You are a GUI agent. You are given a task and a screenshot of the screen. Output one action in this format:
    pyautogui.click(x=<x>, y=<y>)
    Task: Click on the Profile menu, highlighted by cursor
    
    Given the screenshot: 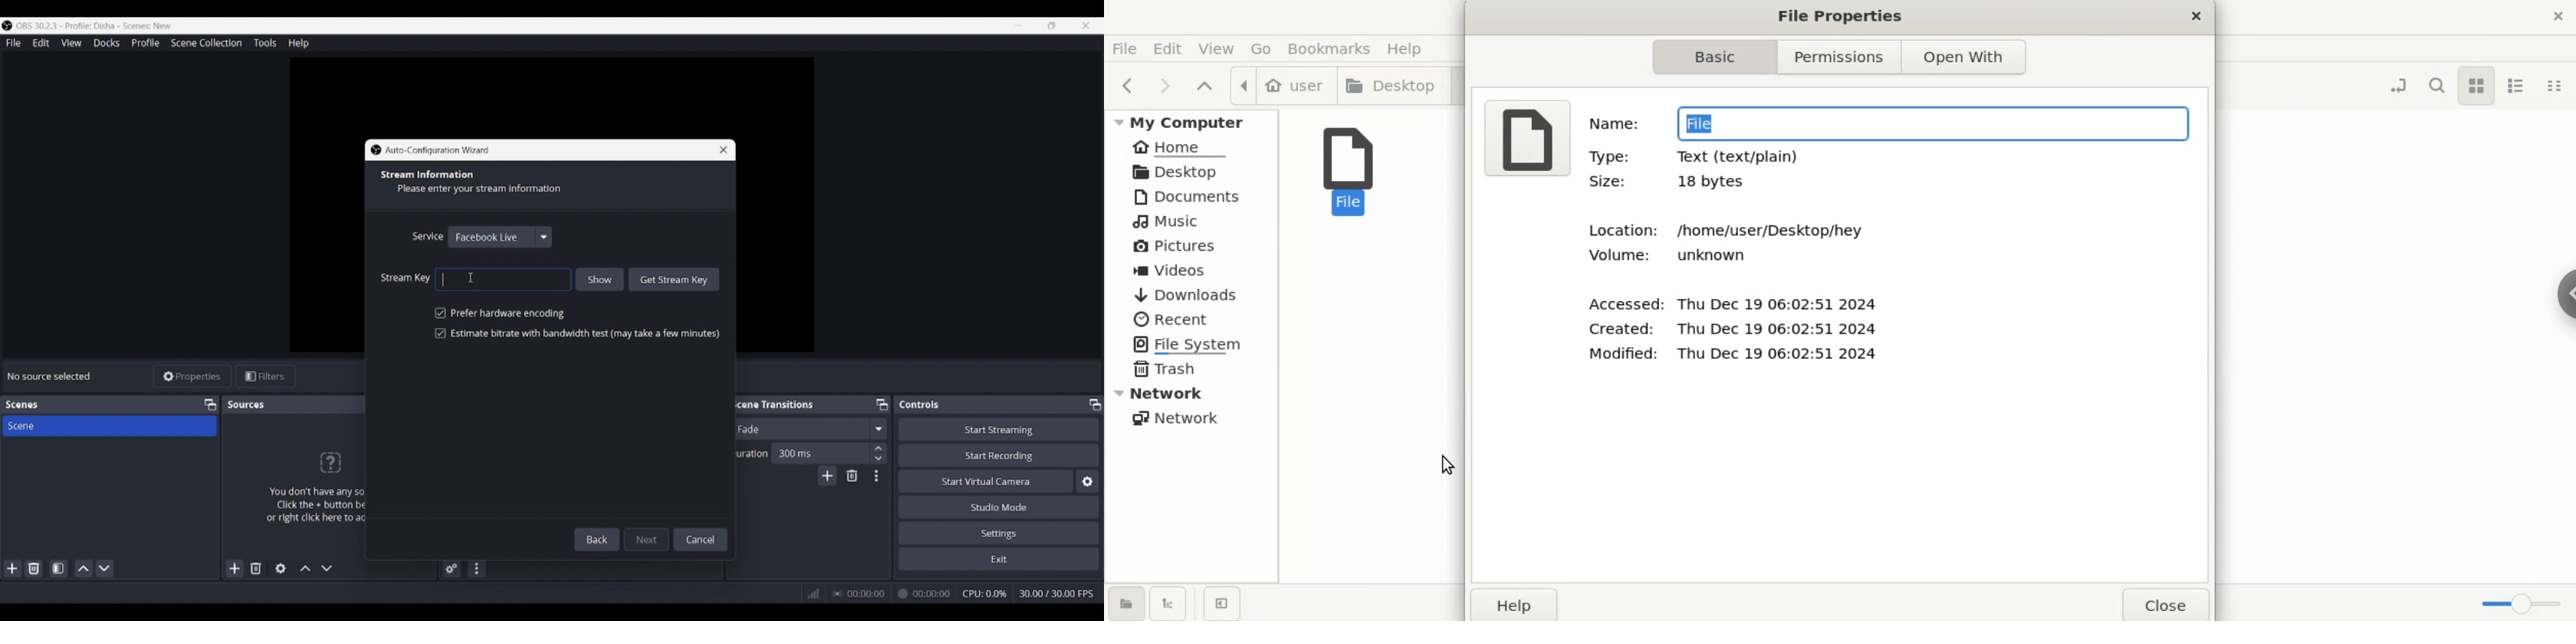 What is the action you would take?
    pyautogui.click(x=145, y=43)
    